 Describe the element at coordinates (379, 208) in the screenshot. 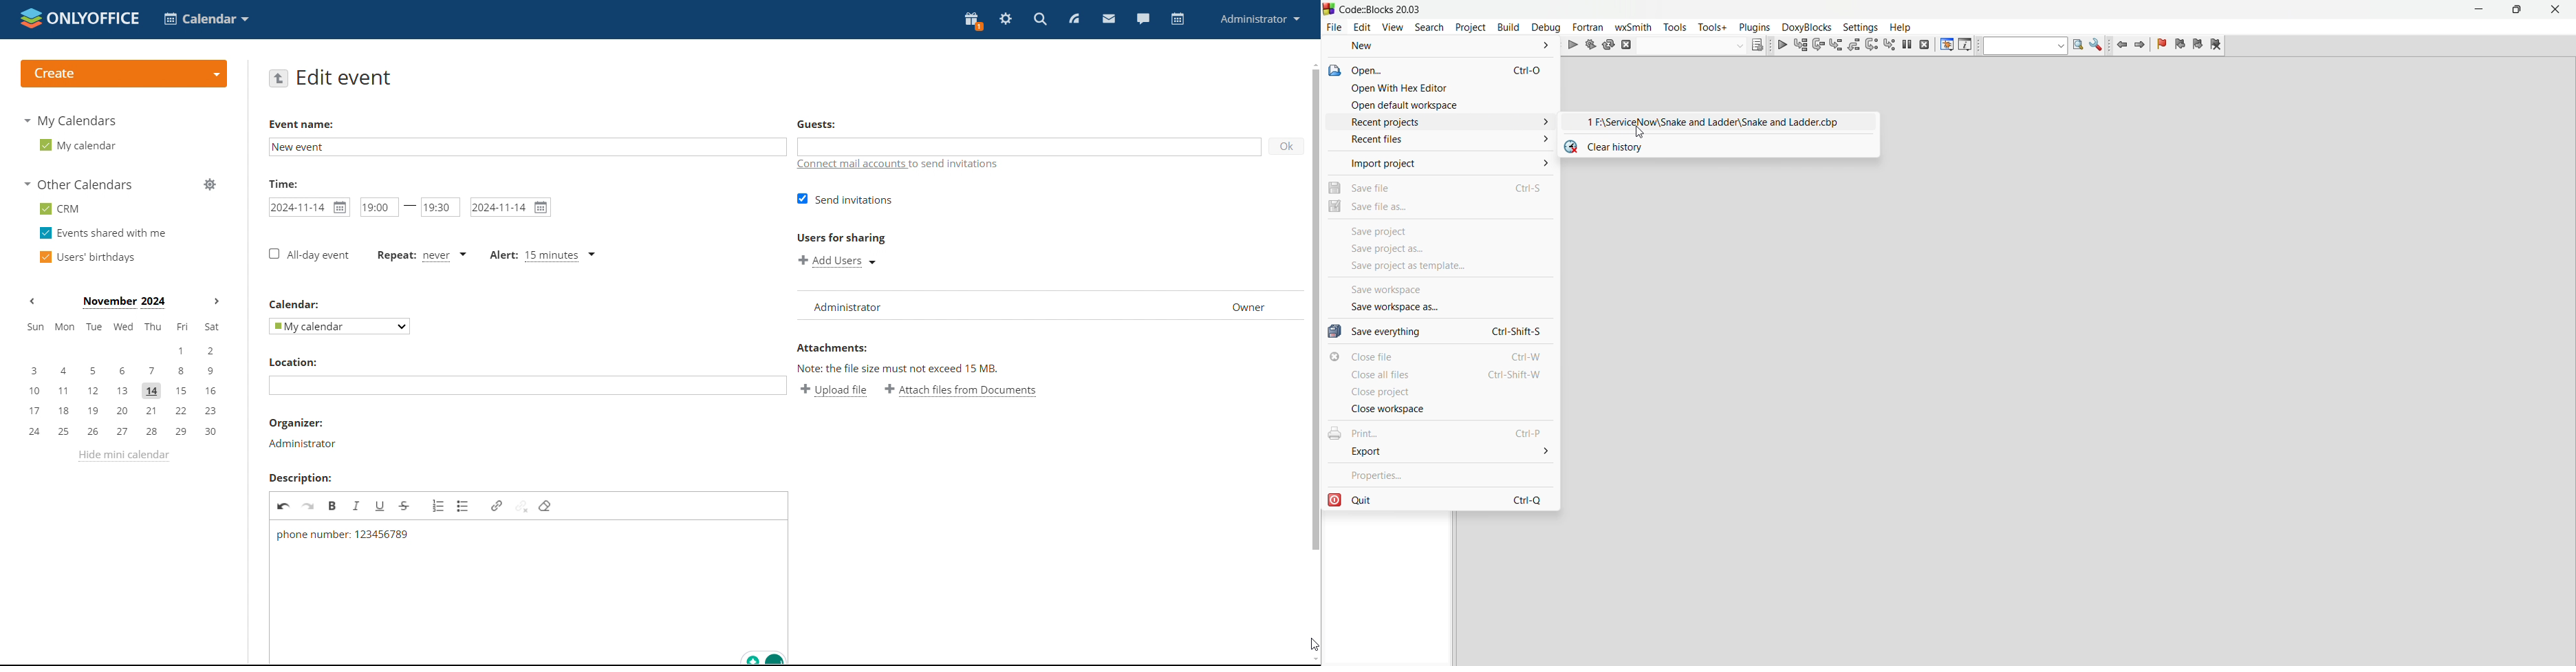

I see `start time` at that location.